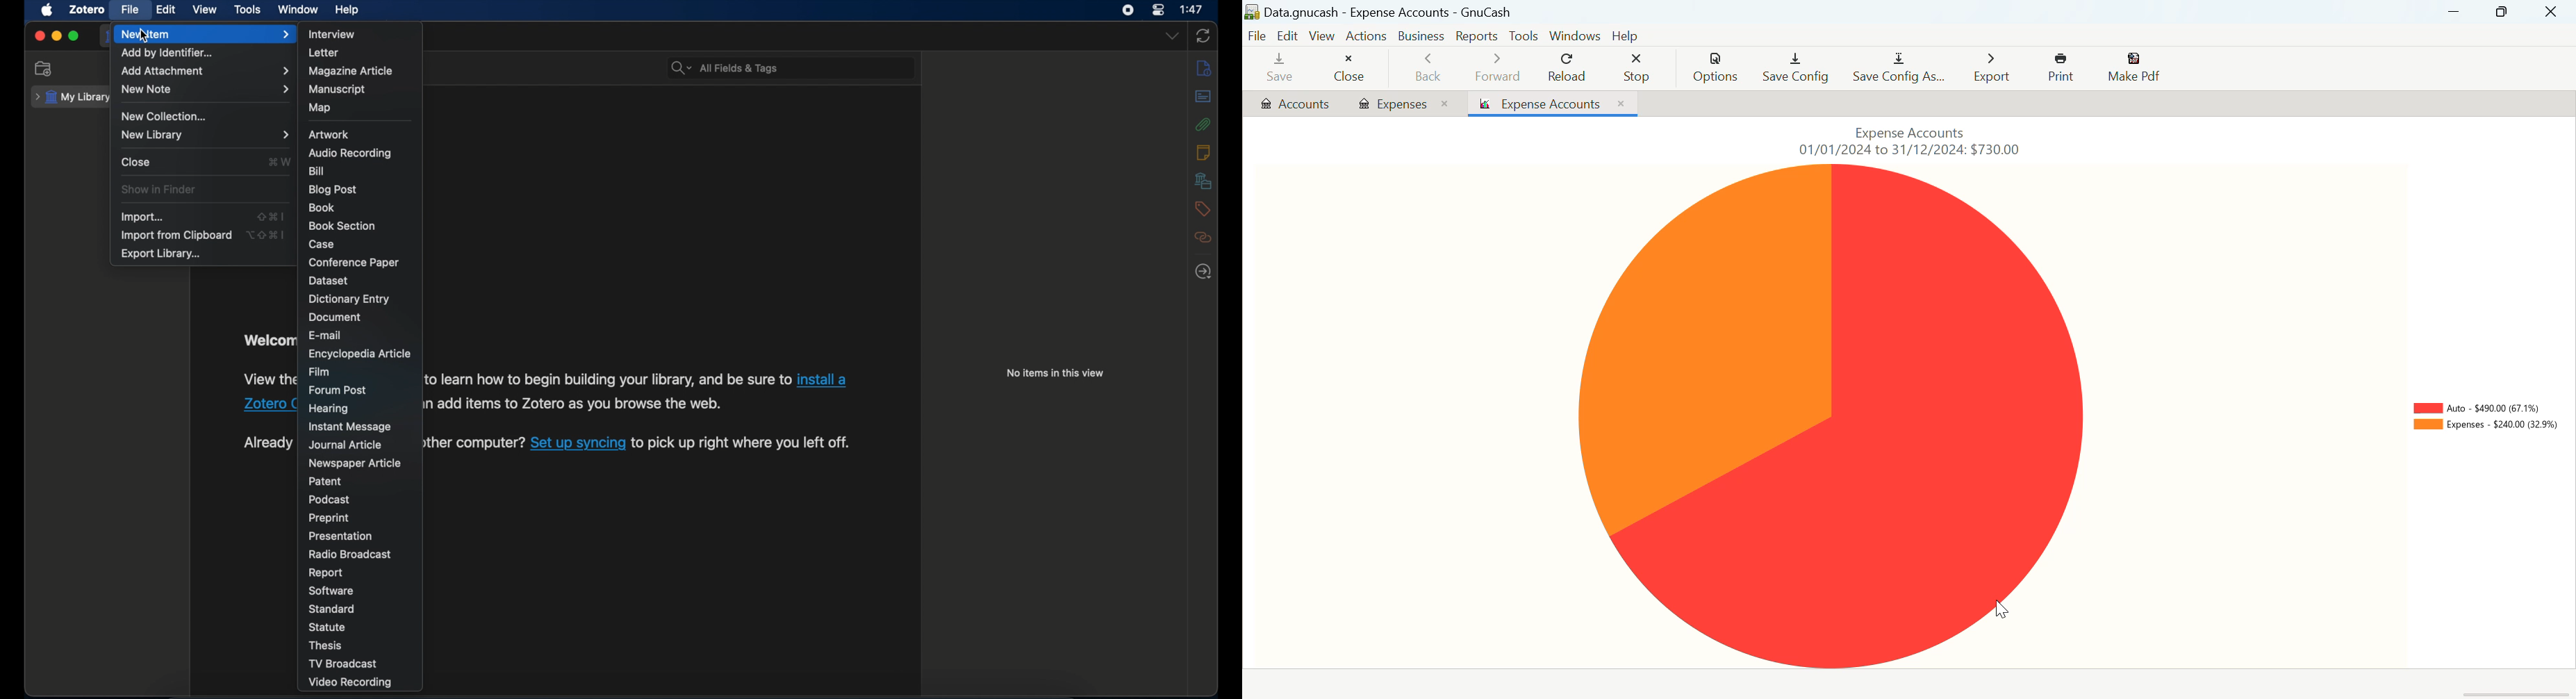 Image resolution: width=2576 pixels, height=700 pixels. What do you see at coordinates (131, 10) in the screenshot?
I see `file` at bounding box center [131, 10].